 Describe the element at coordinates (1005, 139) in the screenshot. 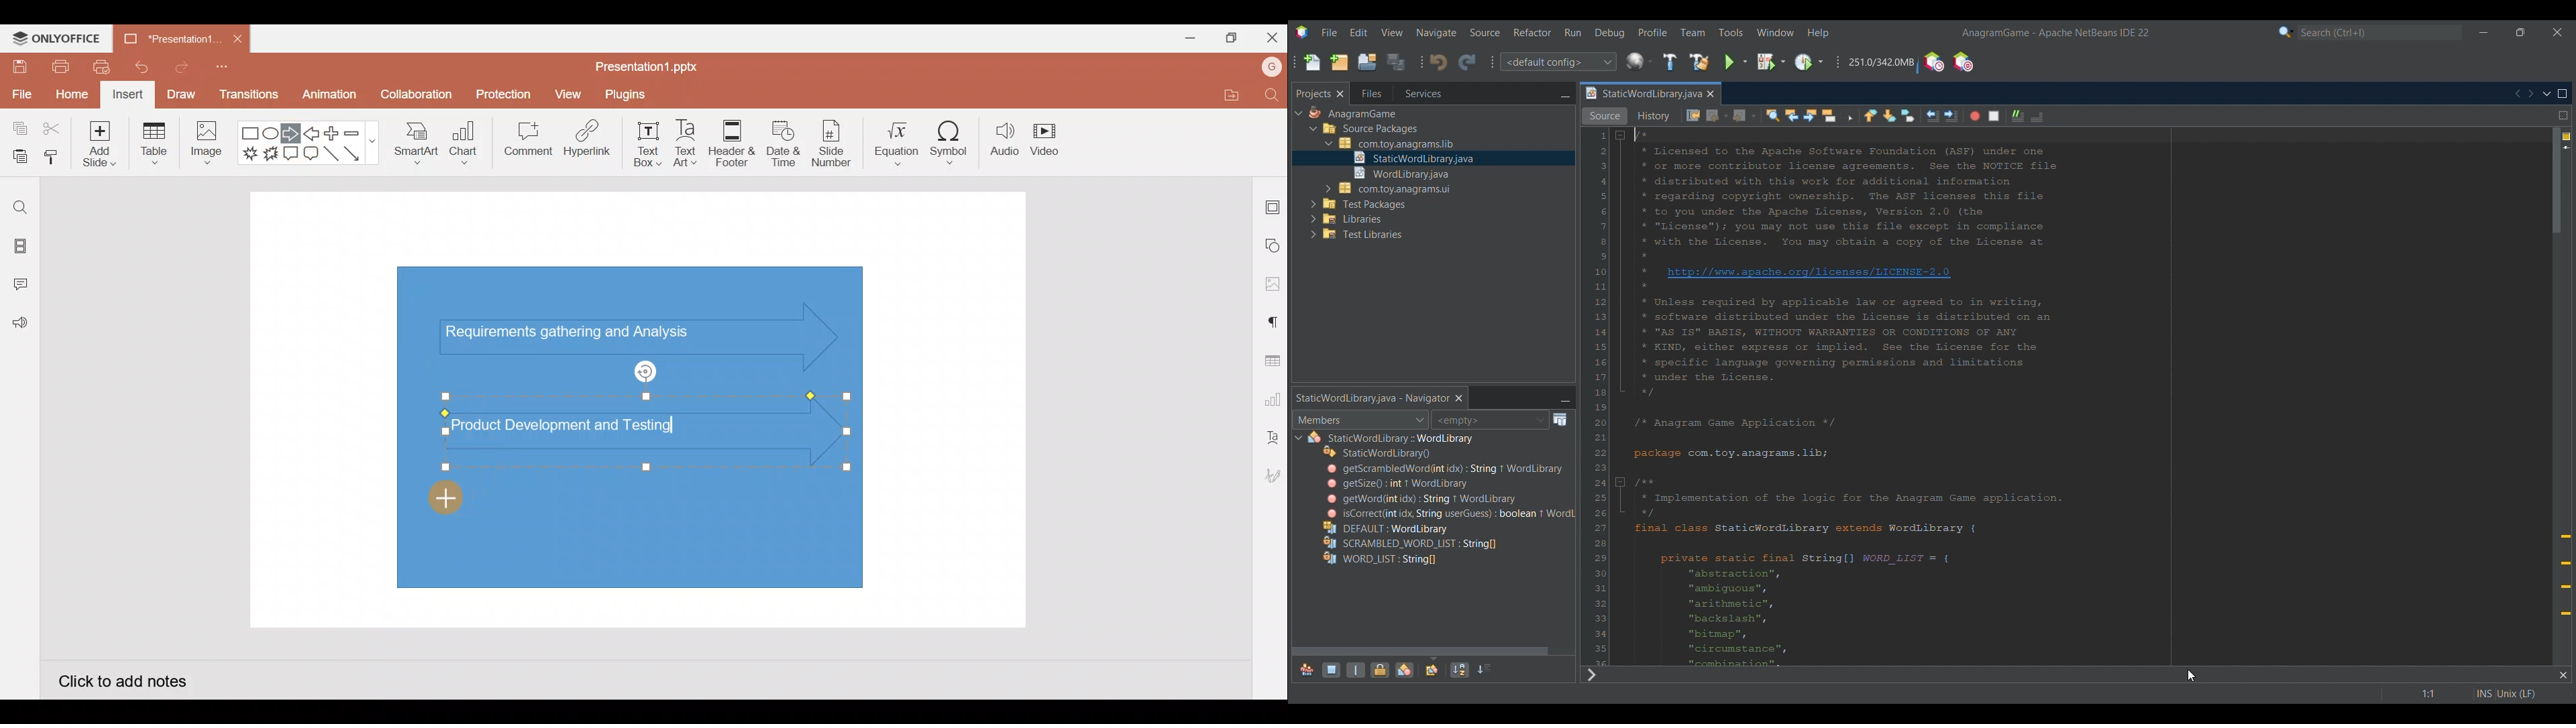

I see `Audio` at that location.